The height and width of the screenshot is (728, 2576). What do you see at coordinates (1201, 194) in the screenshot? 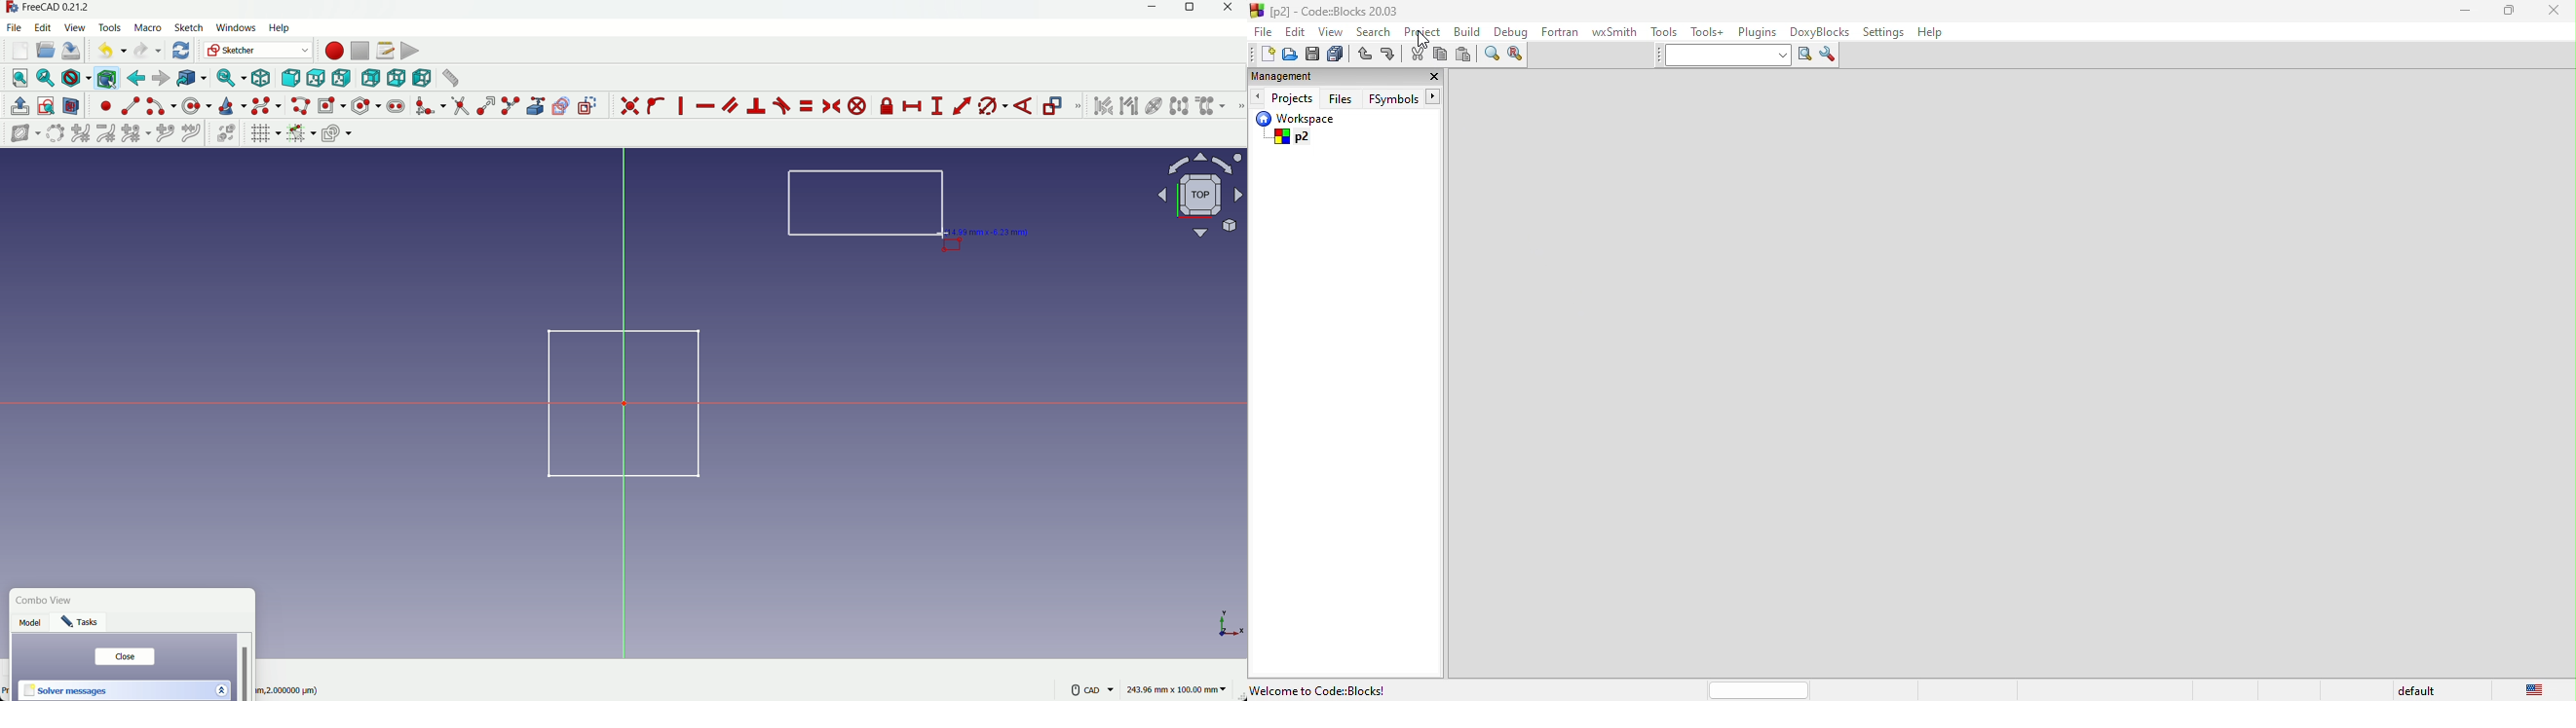
I see `rotate or change view` at bounding box center [1201, 194].